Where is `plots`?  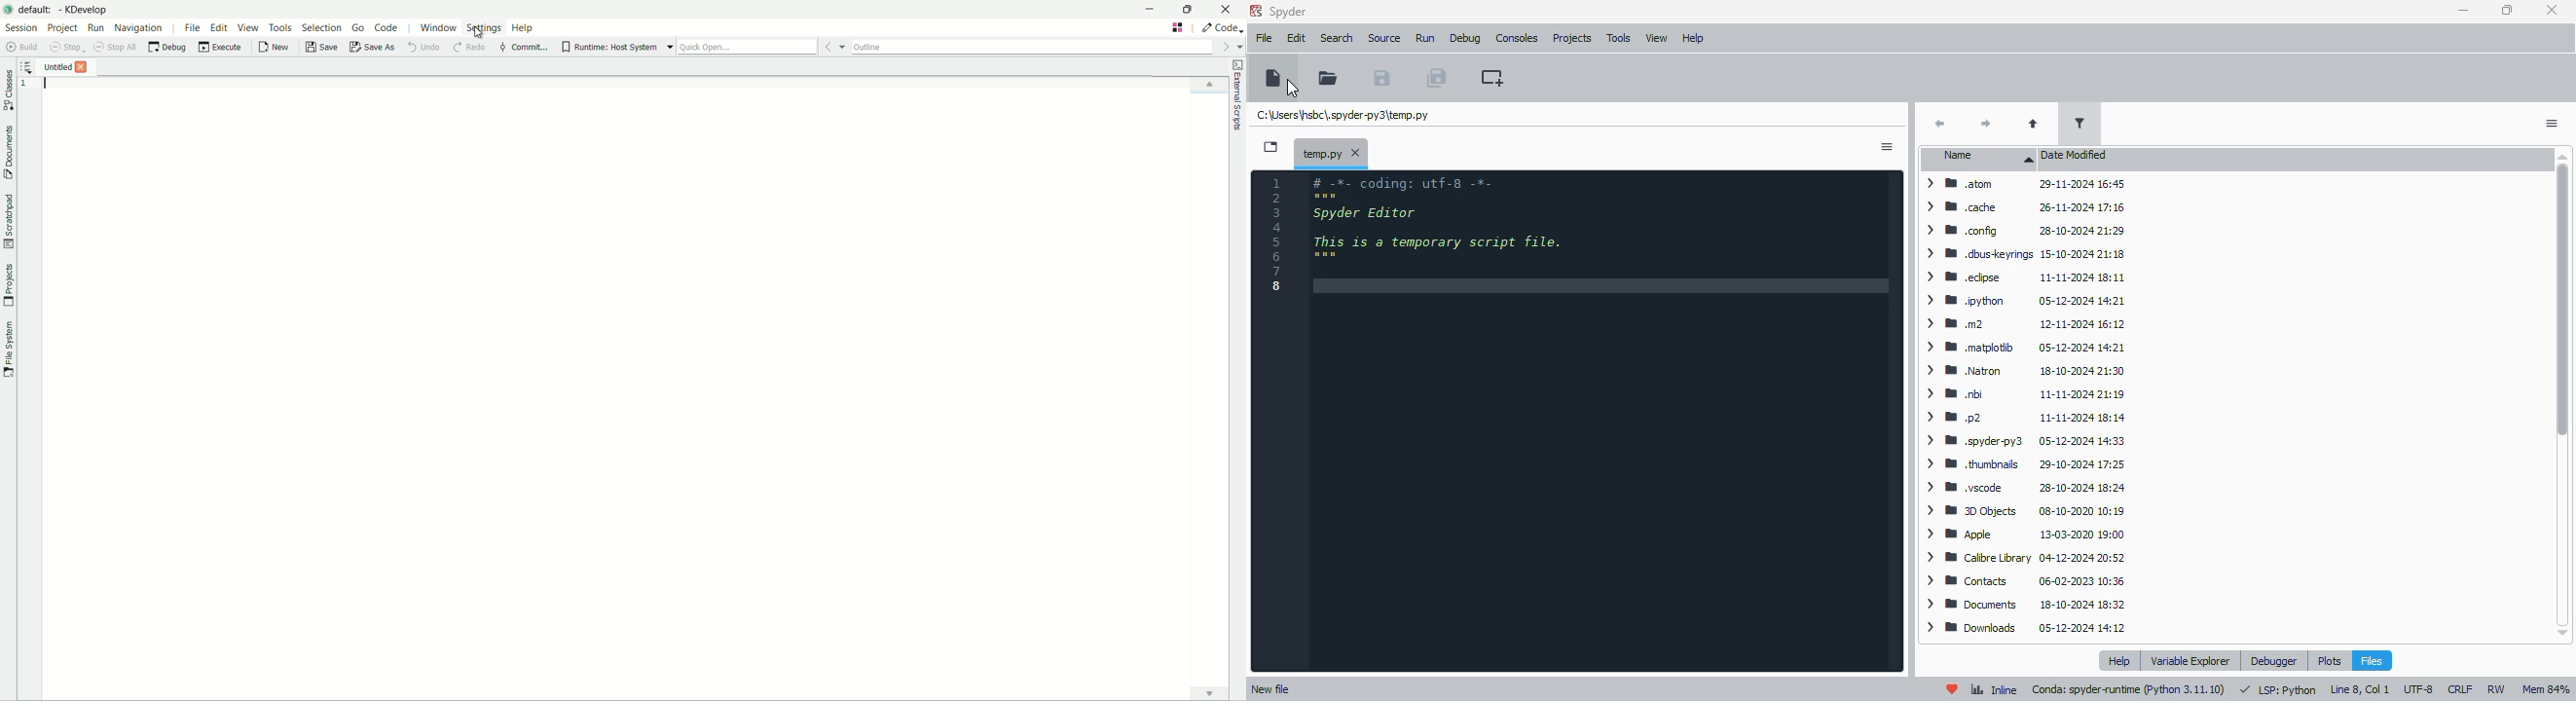 plots is located at coordinates (2329, 660).